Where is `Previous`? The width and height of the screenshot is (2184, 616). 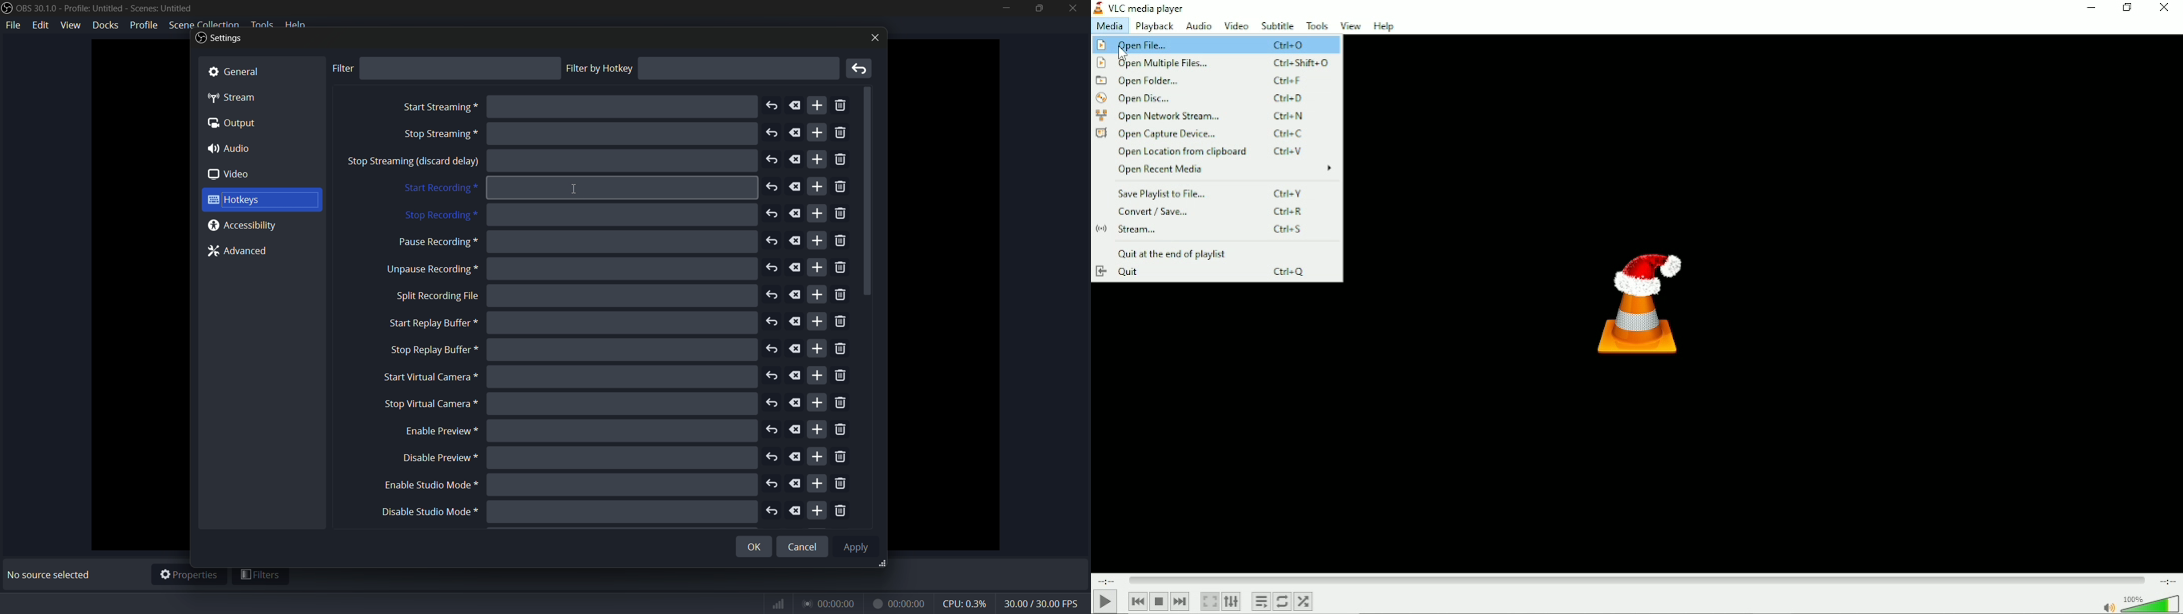
Previous is located at coordinates (1137, 602).